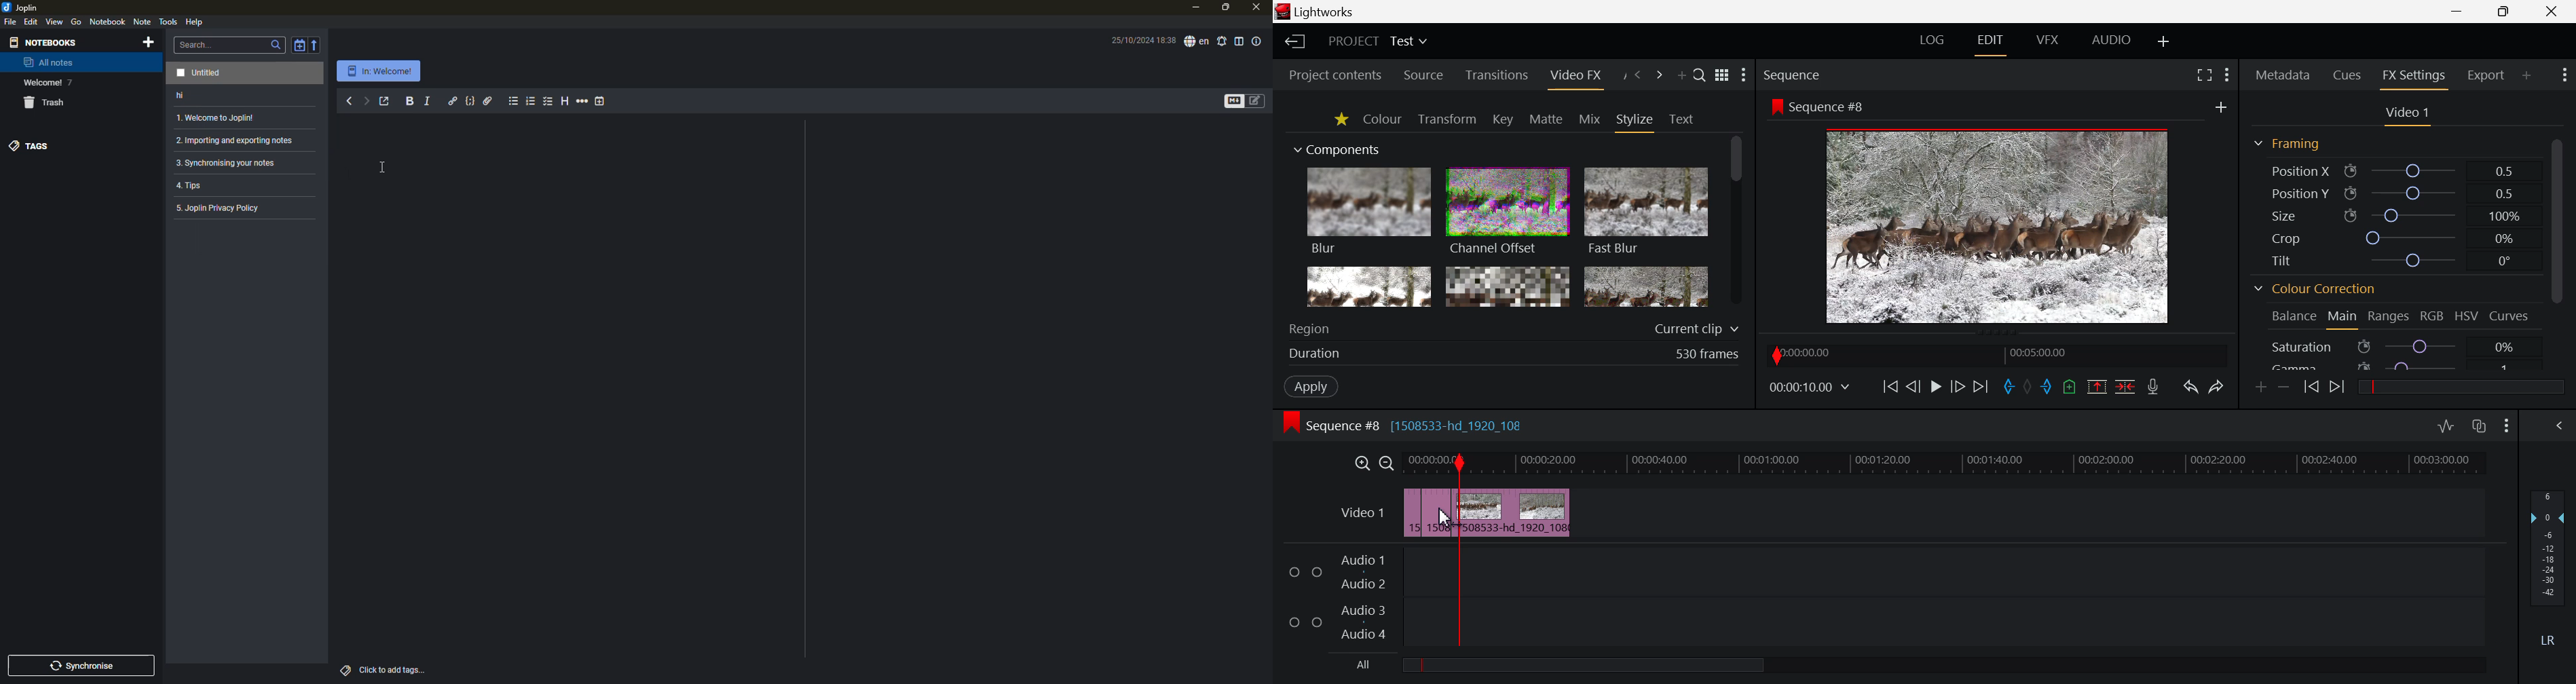  I want to click on Toggle between list and title view, so click(1721, 75).